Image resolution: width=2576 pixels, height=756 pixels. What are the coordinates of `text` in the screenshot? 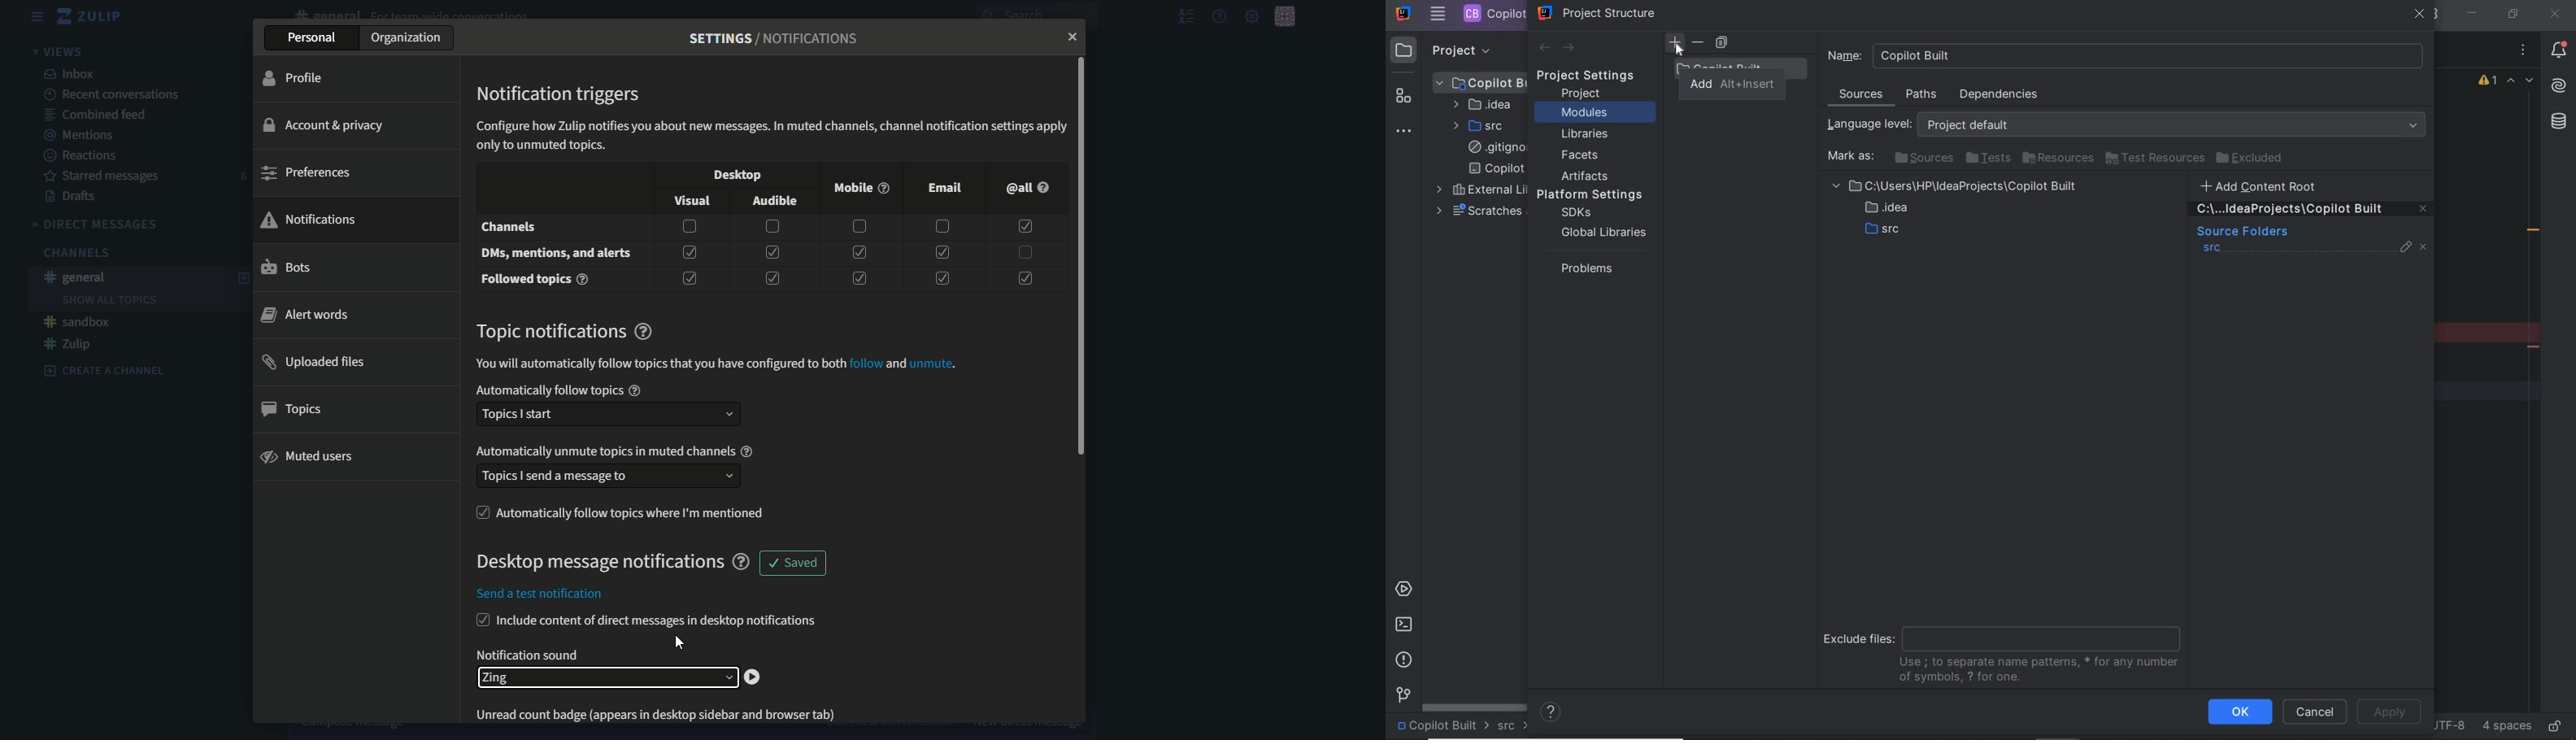 It's located at (529, 654).